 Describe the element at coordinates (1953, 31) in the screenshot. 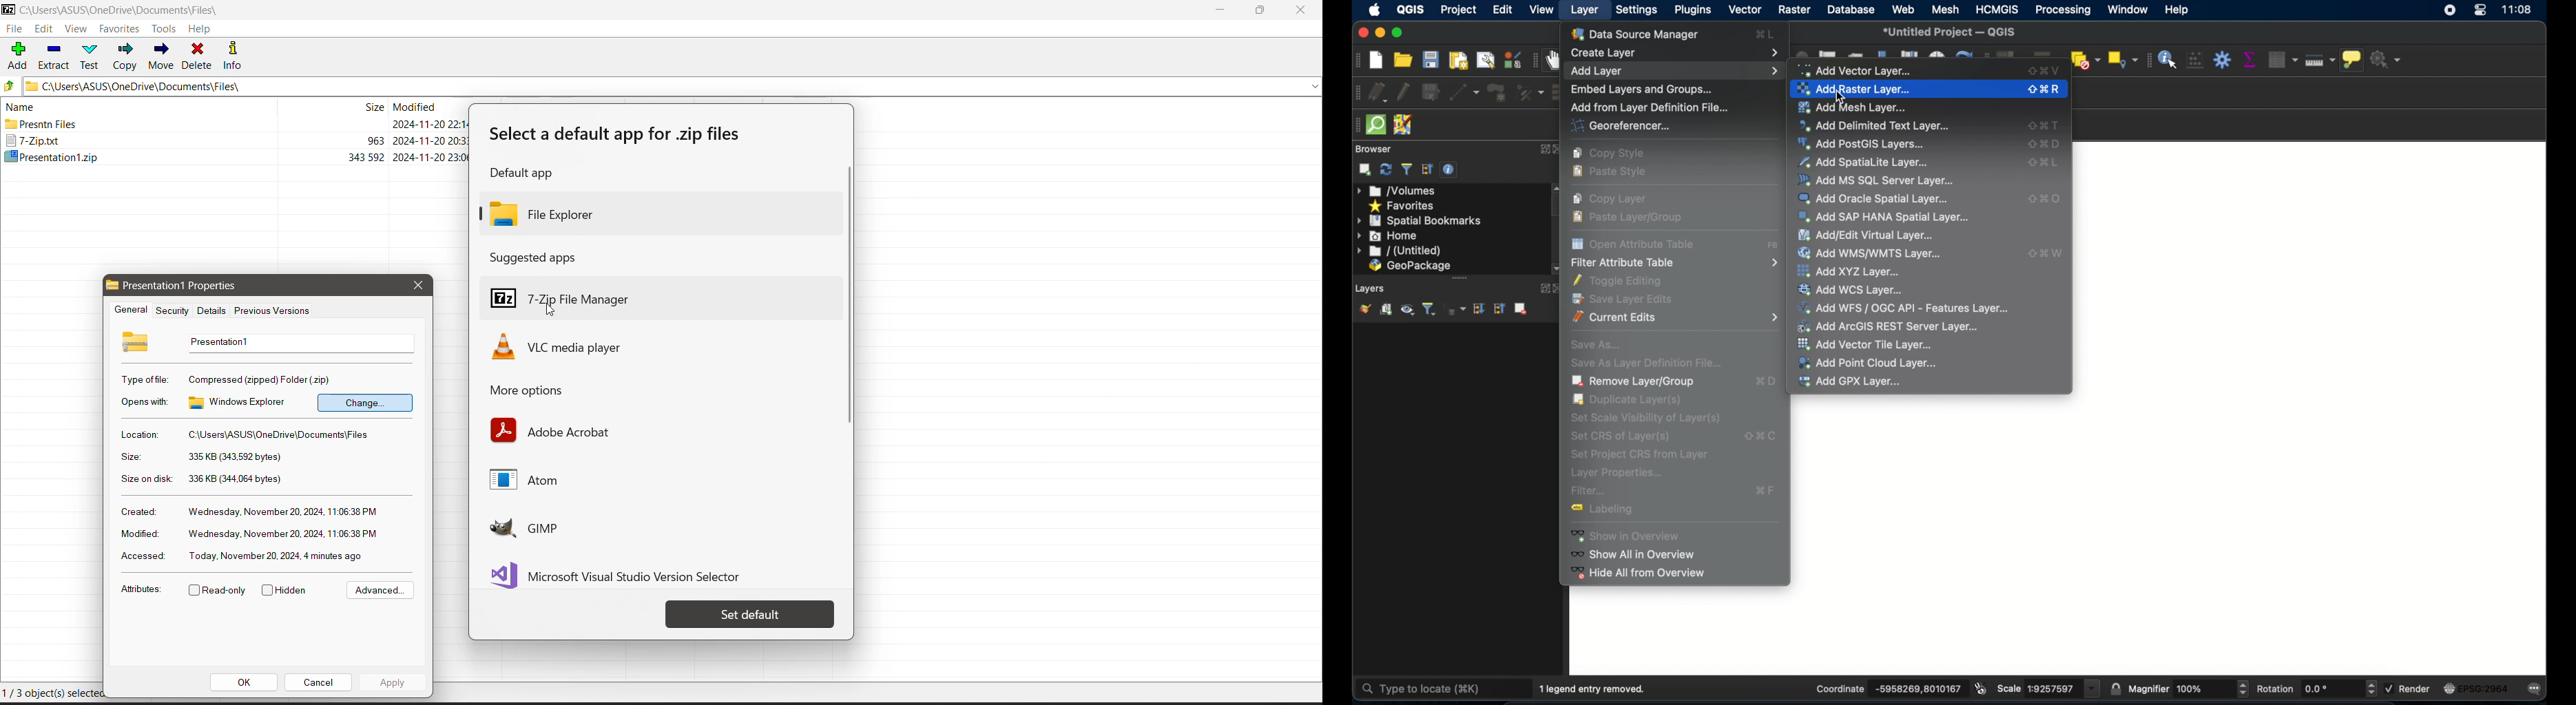

I see `untitled project - QGIS` at that location.